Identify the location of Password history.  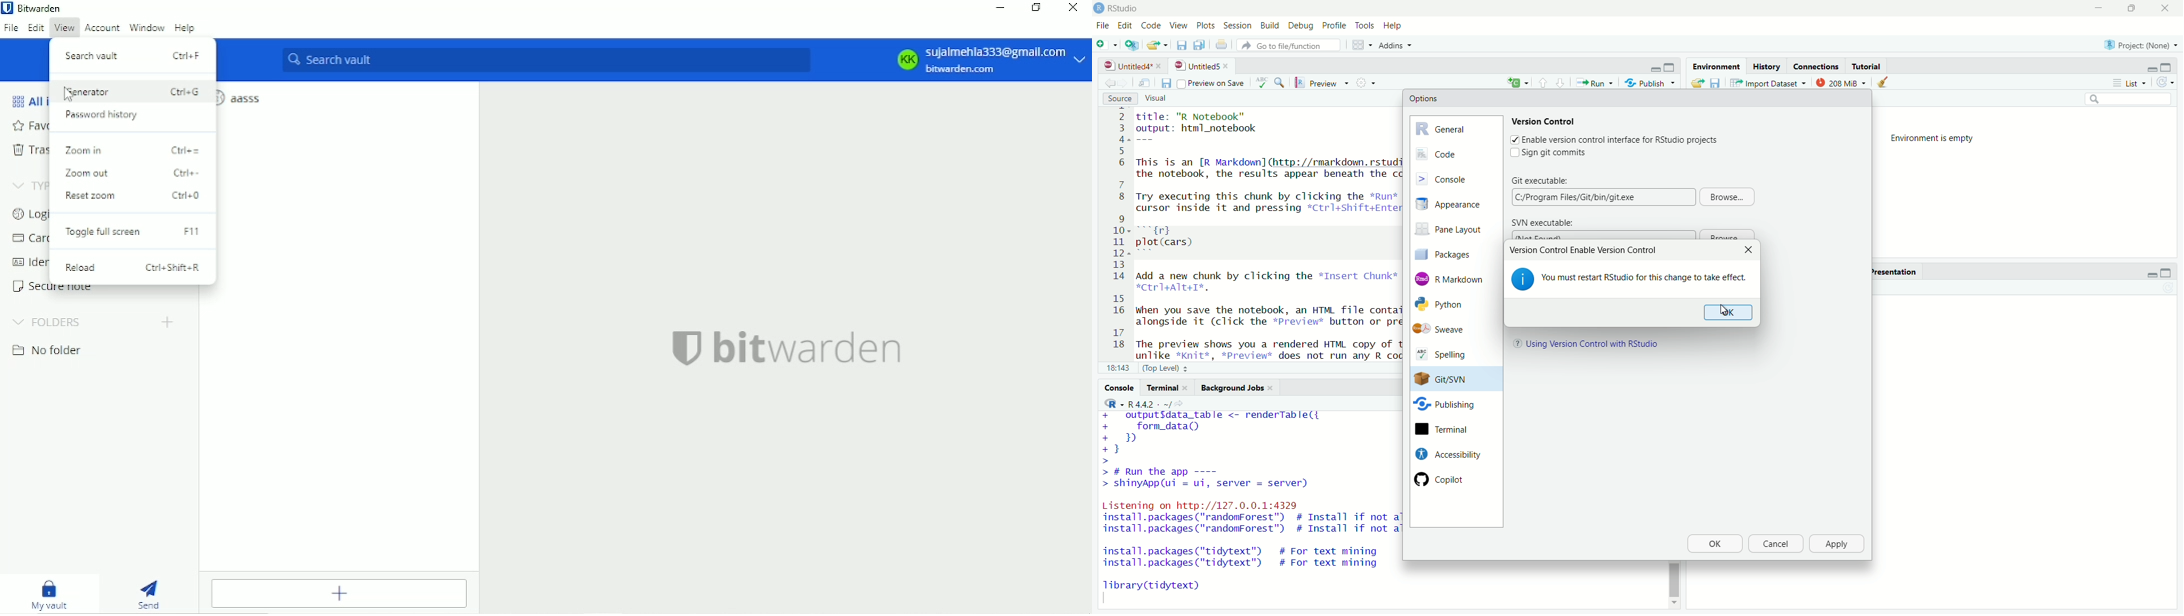
(102, 115).